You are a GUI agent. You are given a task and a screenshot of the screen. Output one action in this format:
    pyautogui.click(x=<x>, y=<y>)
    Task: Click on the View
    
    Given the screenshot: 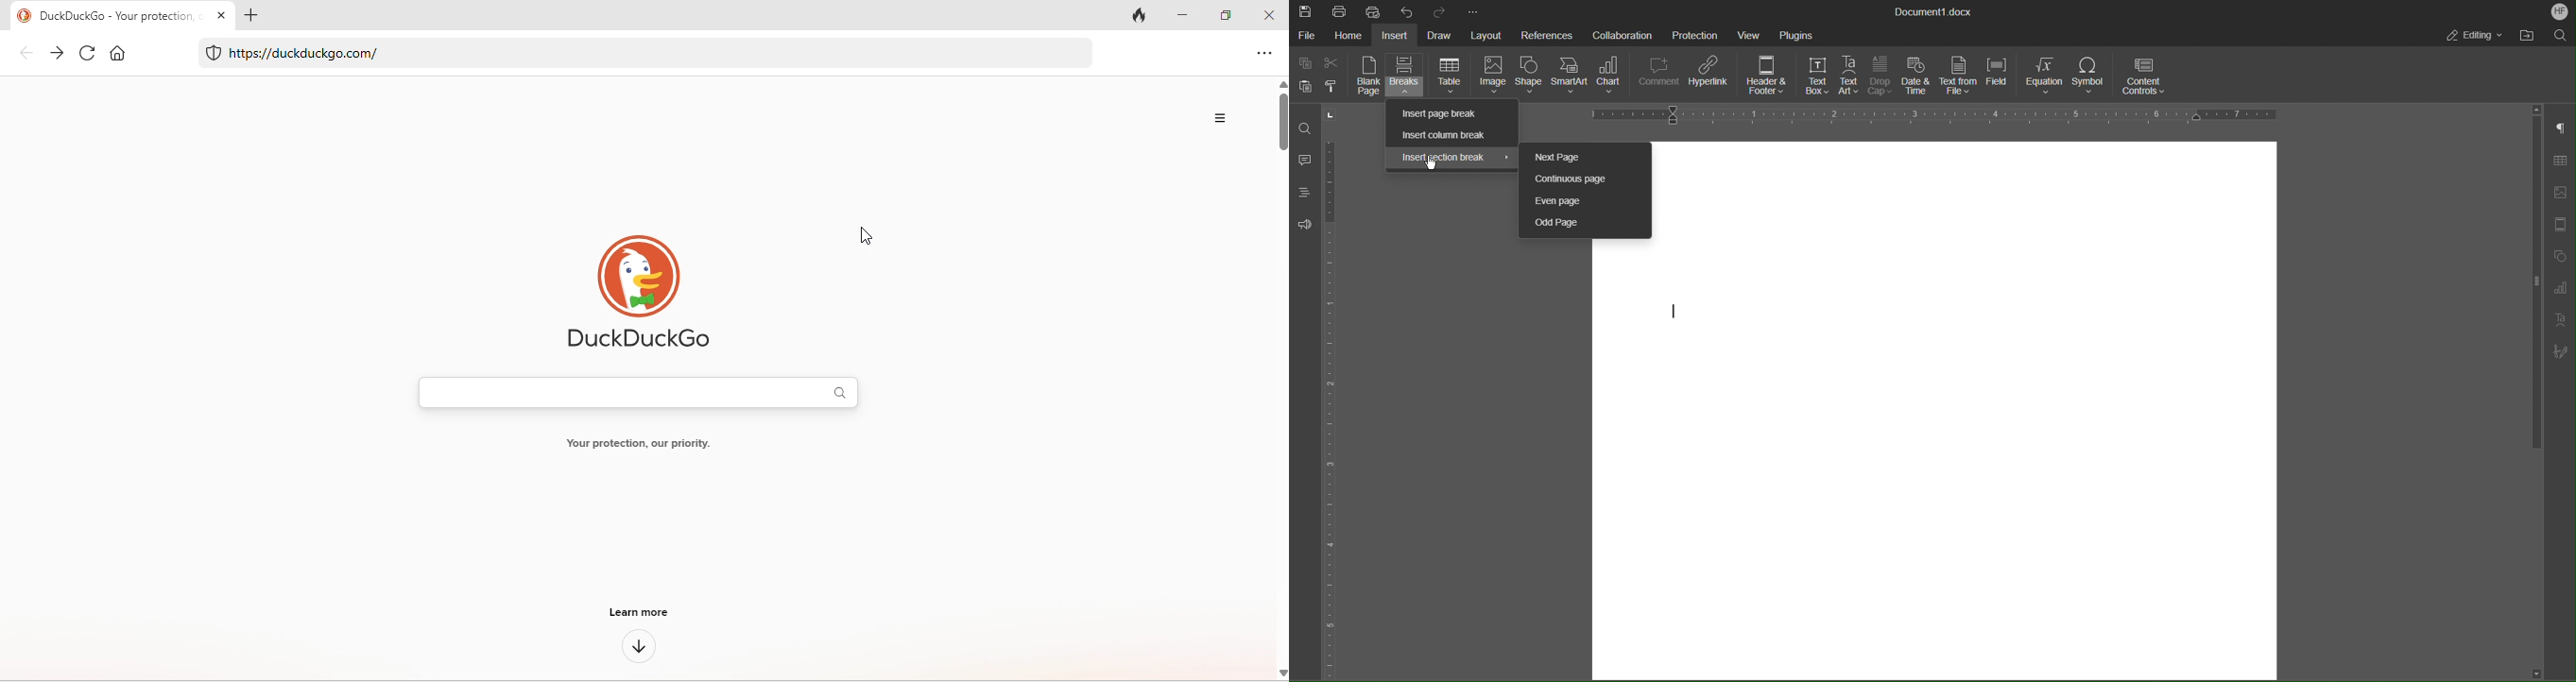 What is the action you would take?
    pyautogui.click(x=1748, y=33)
    